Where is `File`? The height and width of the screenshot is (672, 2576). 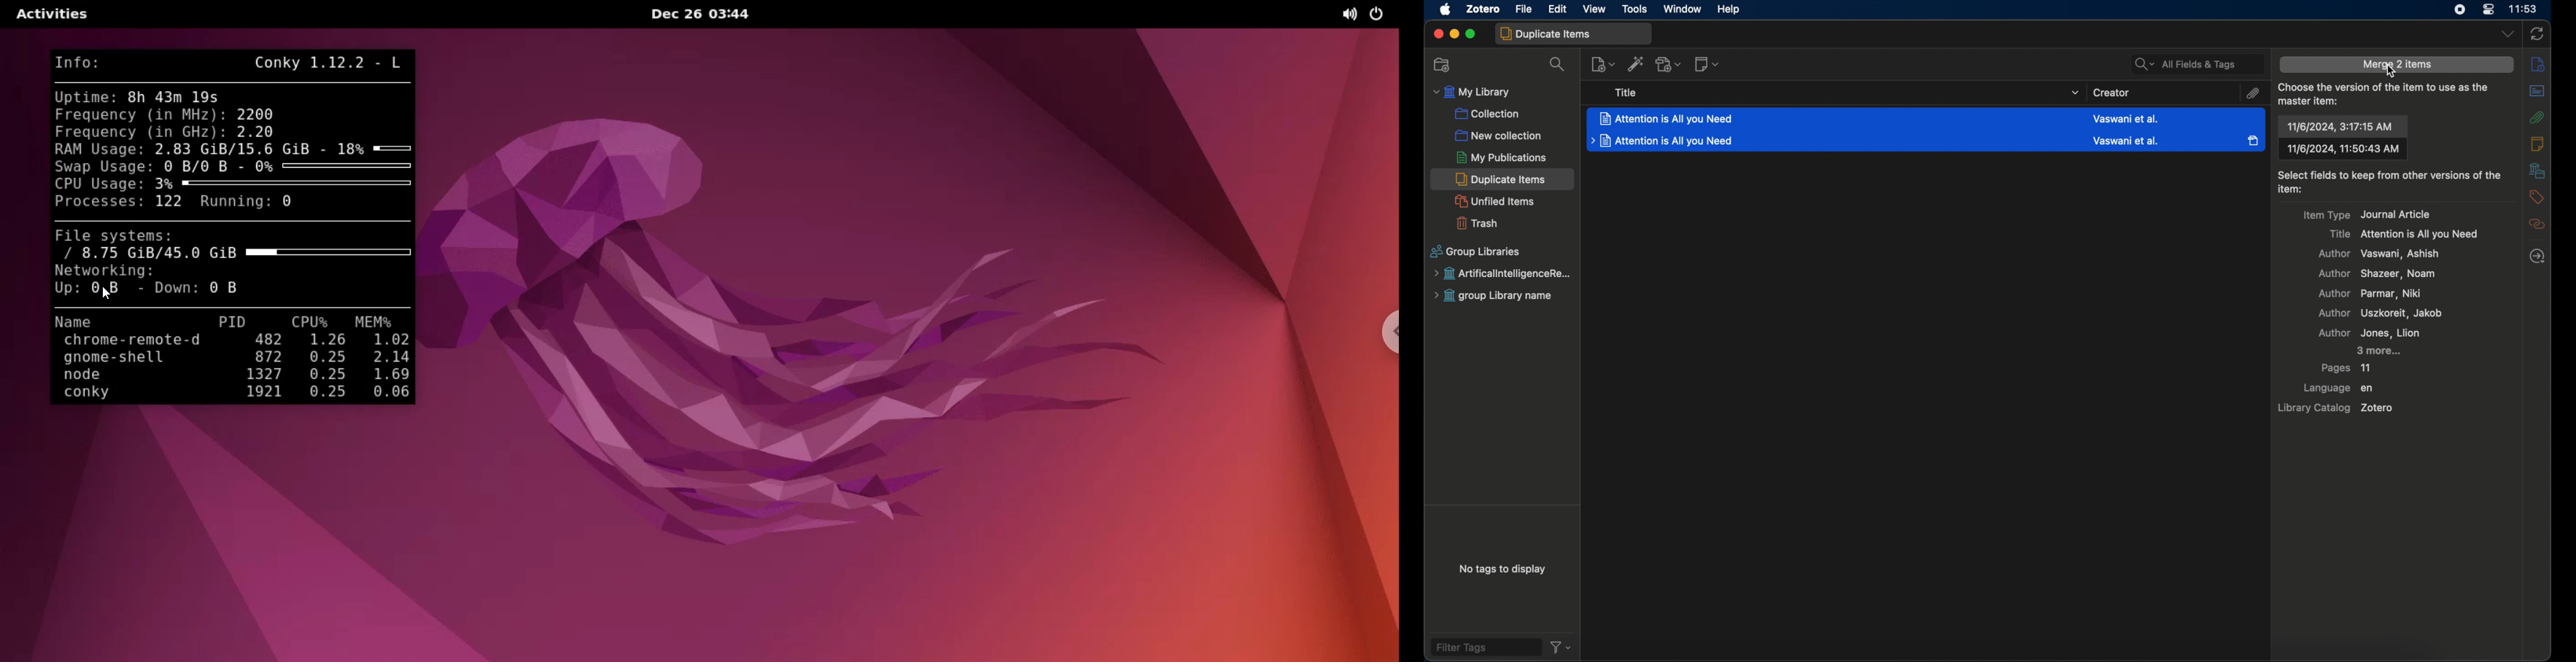
File is located at coordinates (1664, 140).